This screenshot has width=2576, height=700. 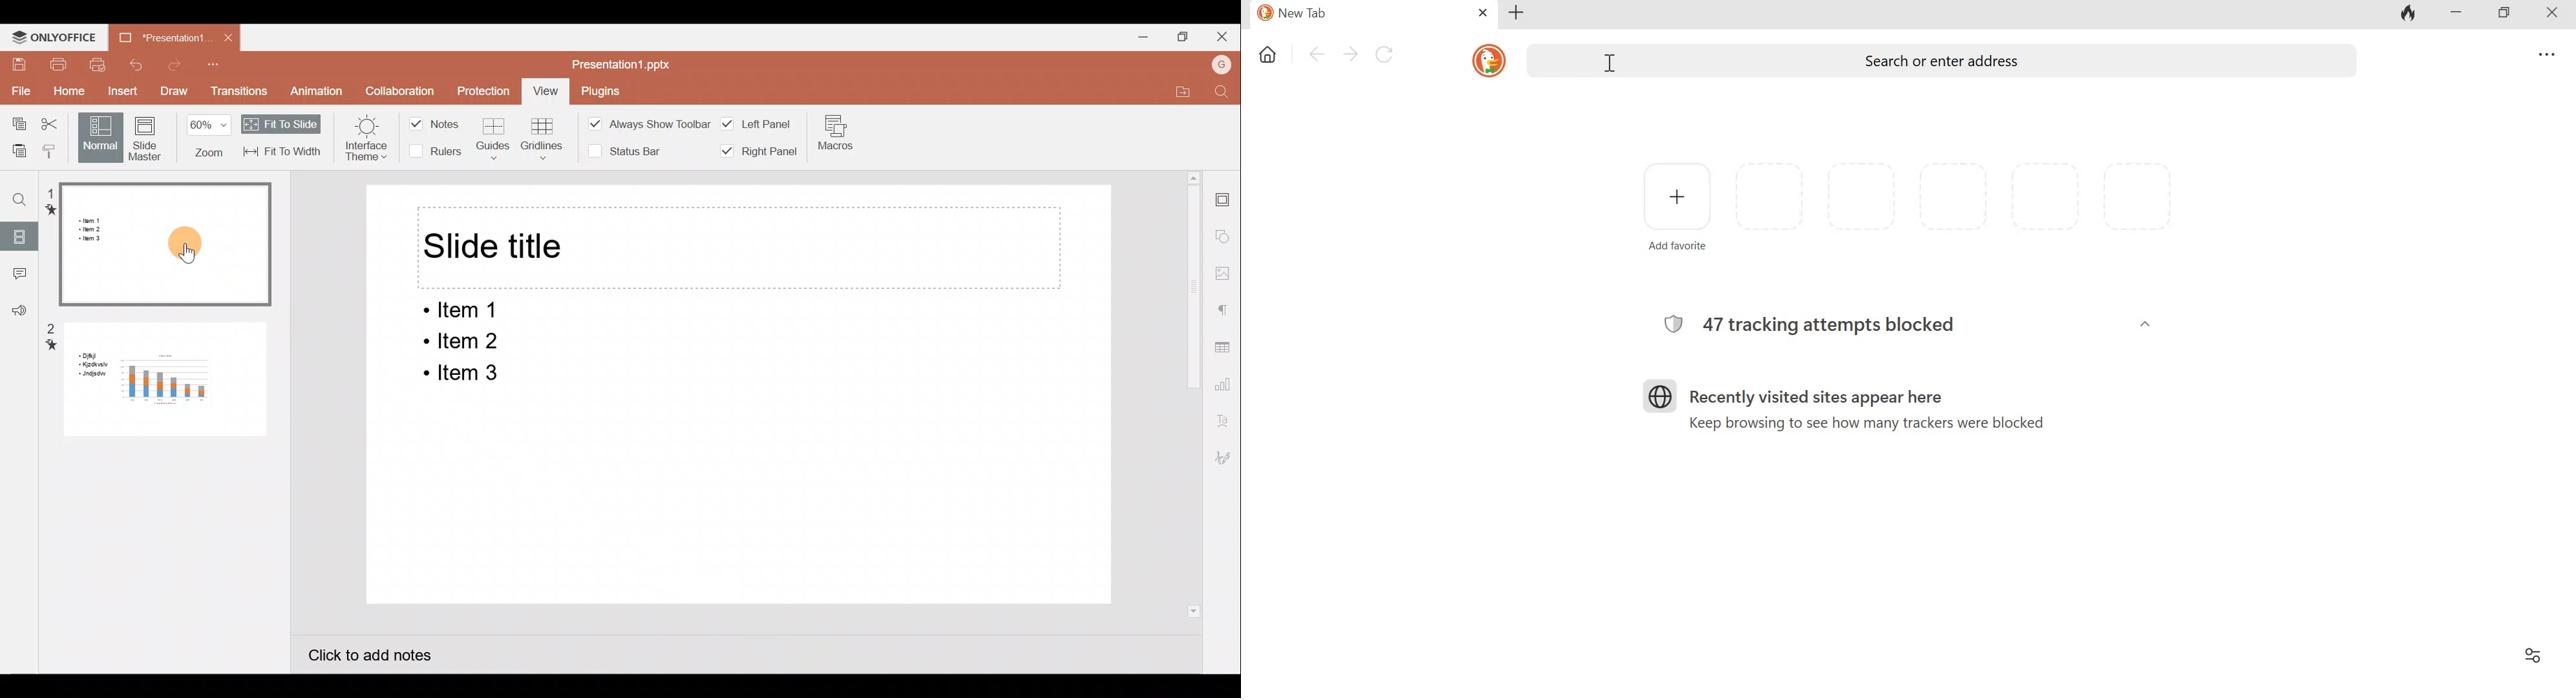 I want to click on Minimize, so click(x=2457, y=14).